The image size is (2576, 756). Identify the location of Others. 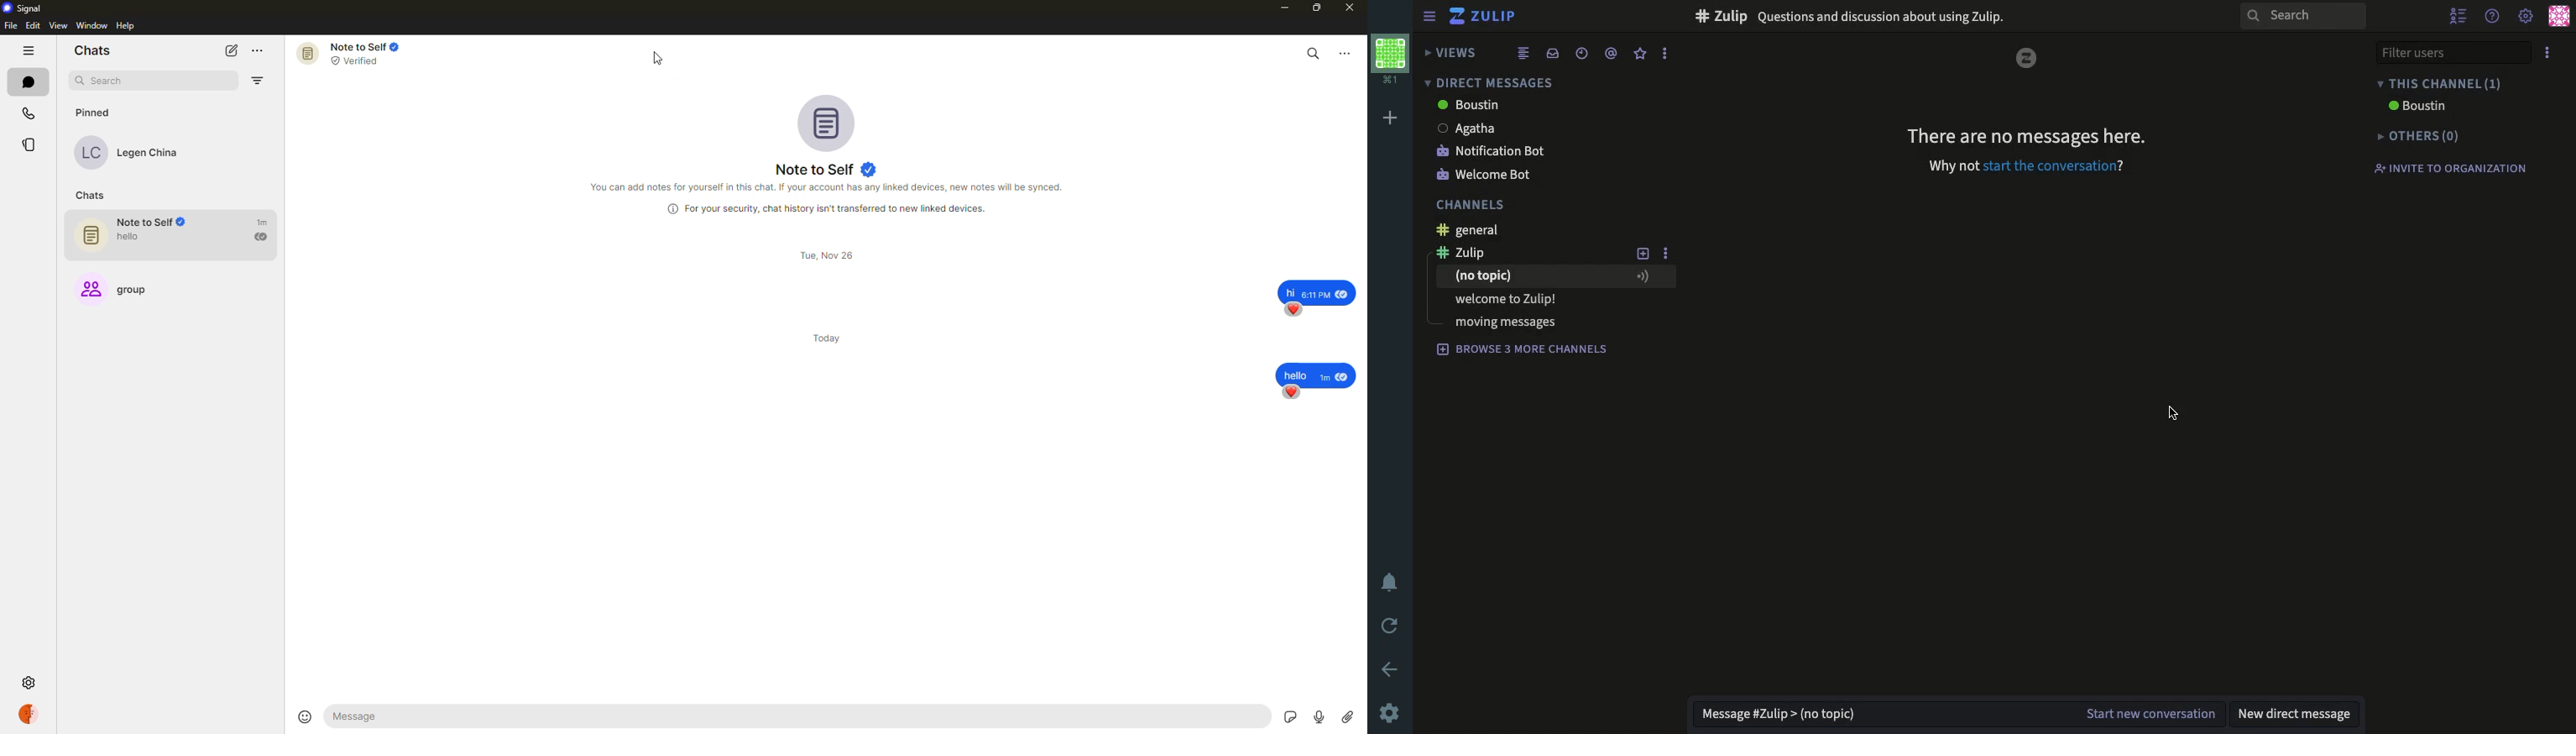
(2423, 136).